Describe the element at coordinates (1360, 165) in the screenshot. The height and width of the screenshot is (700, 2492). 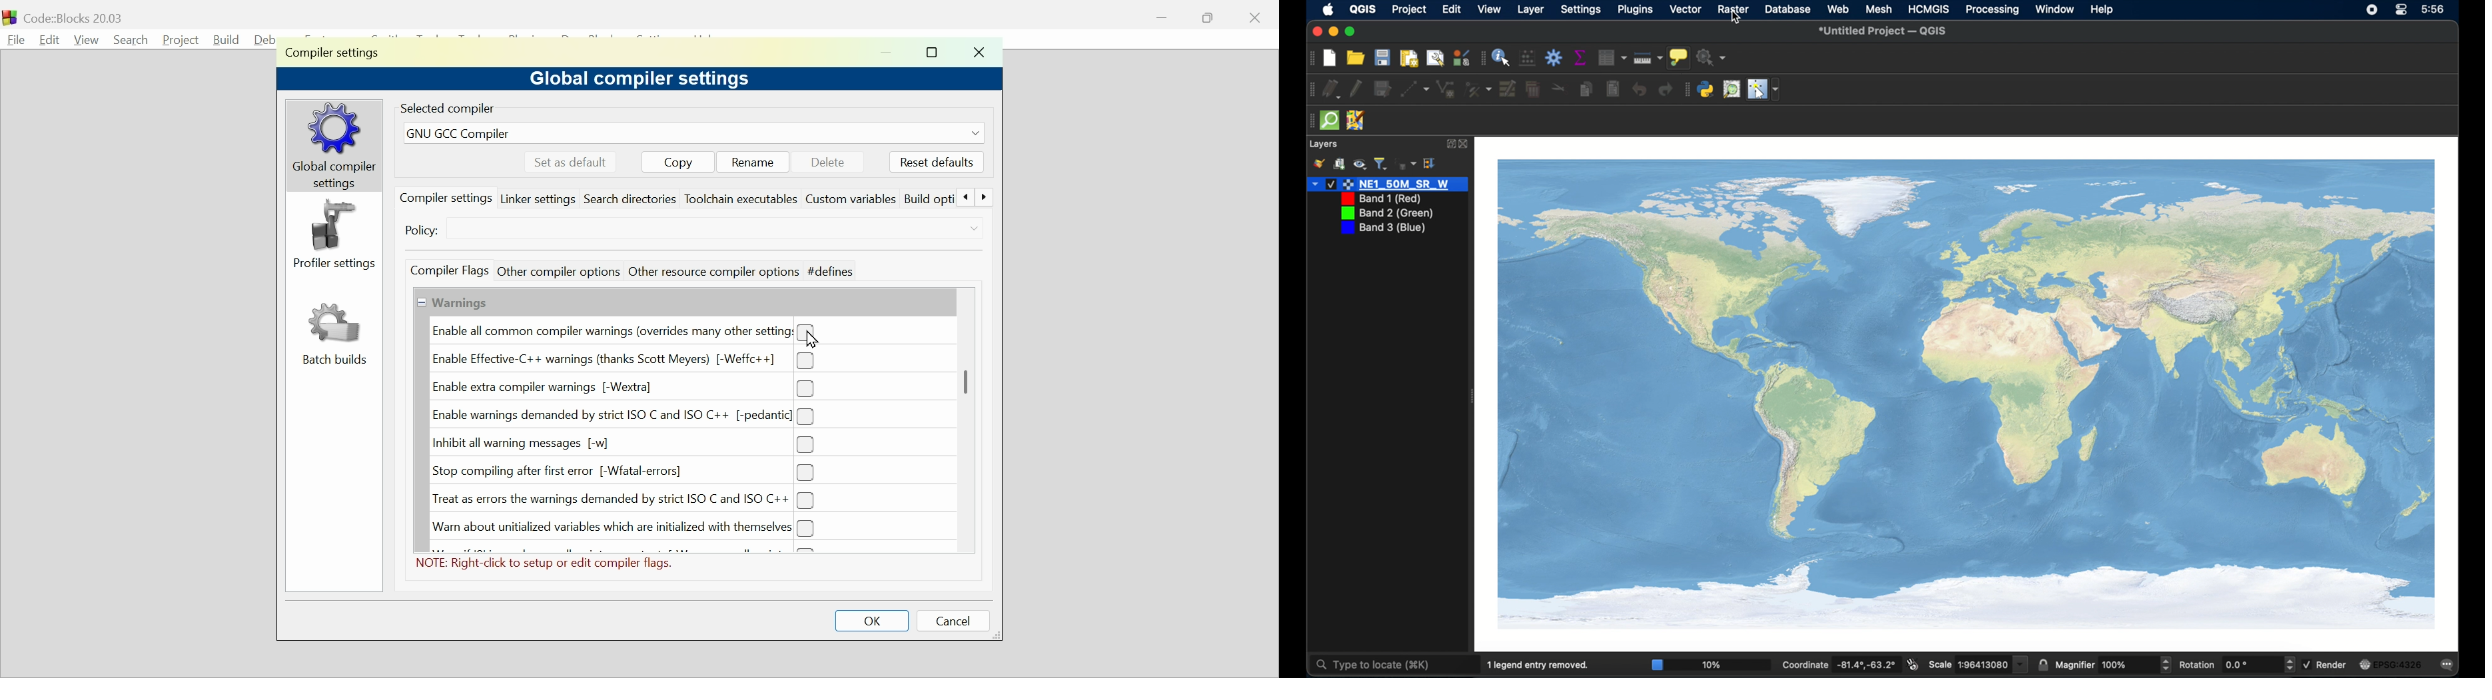
I see `manage map theme` at that location.